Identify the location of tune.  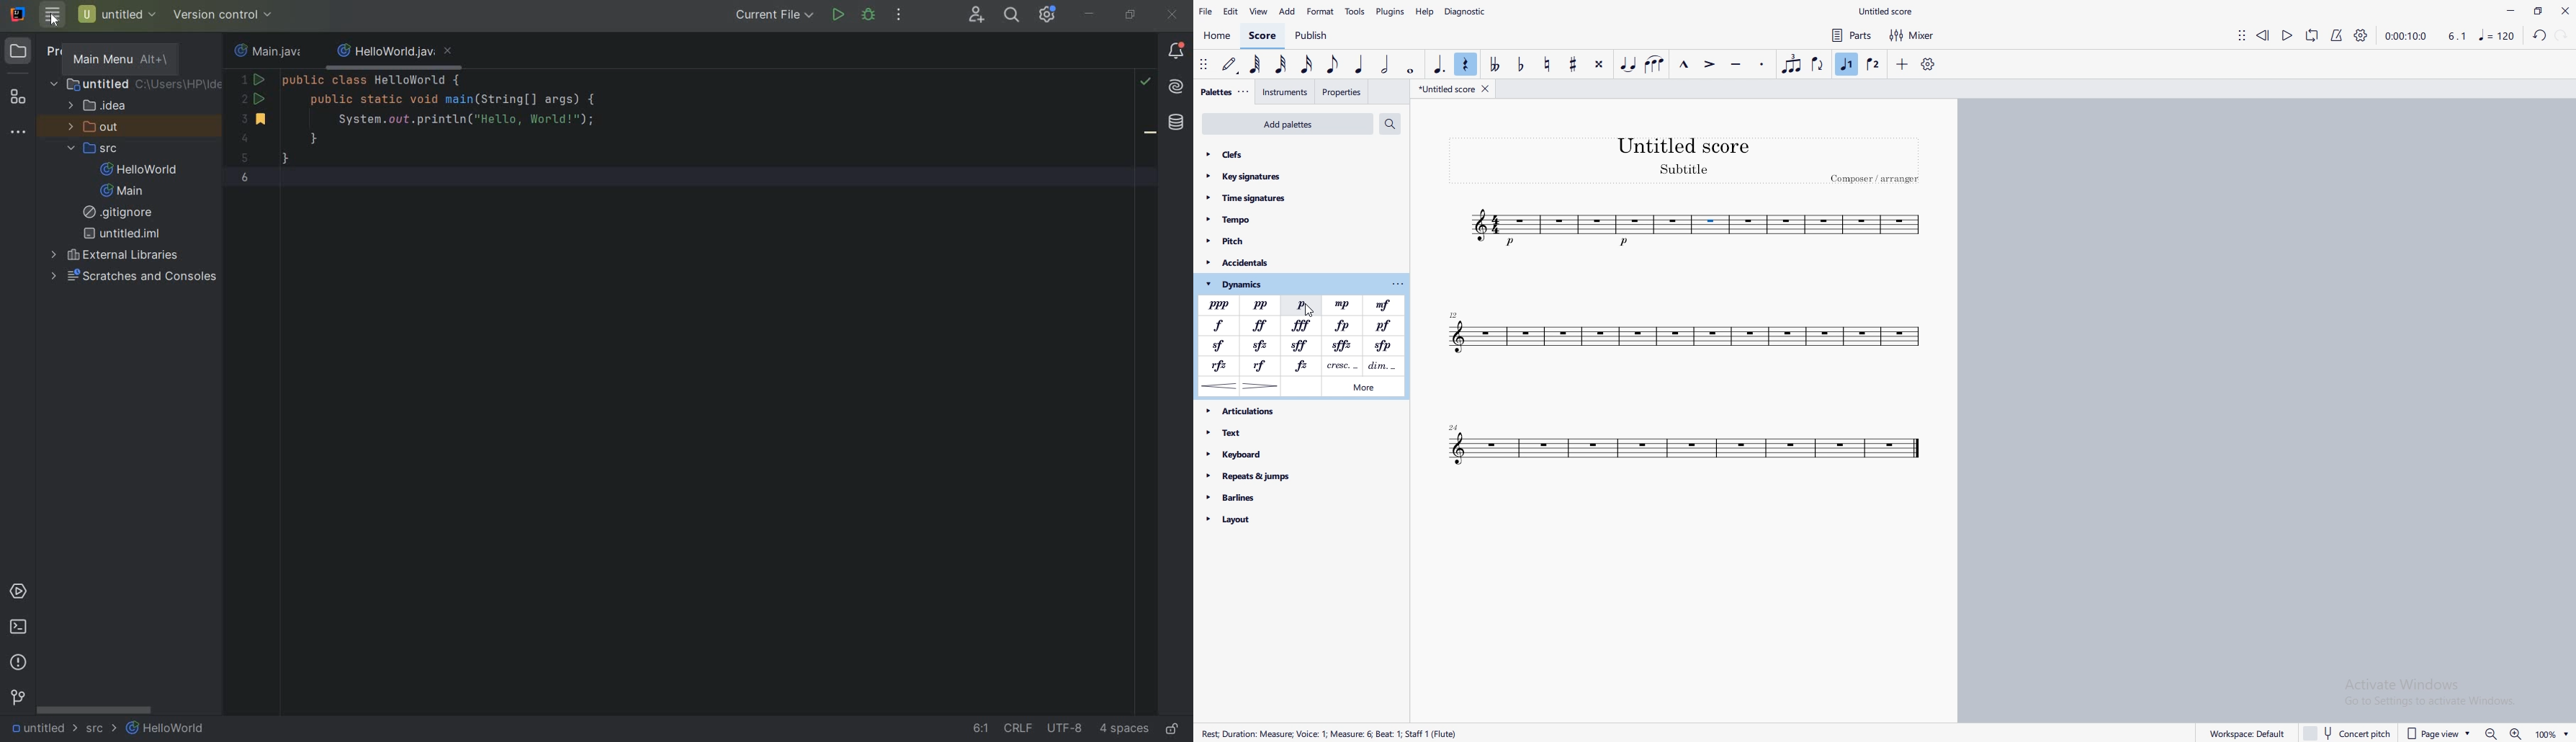
(1695, 227).